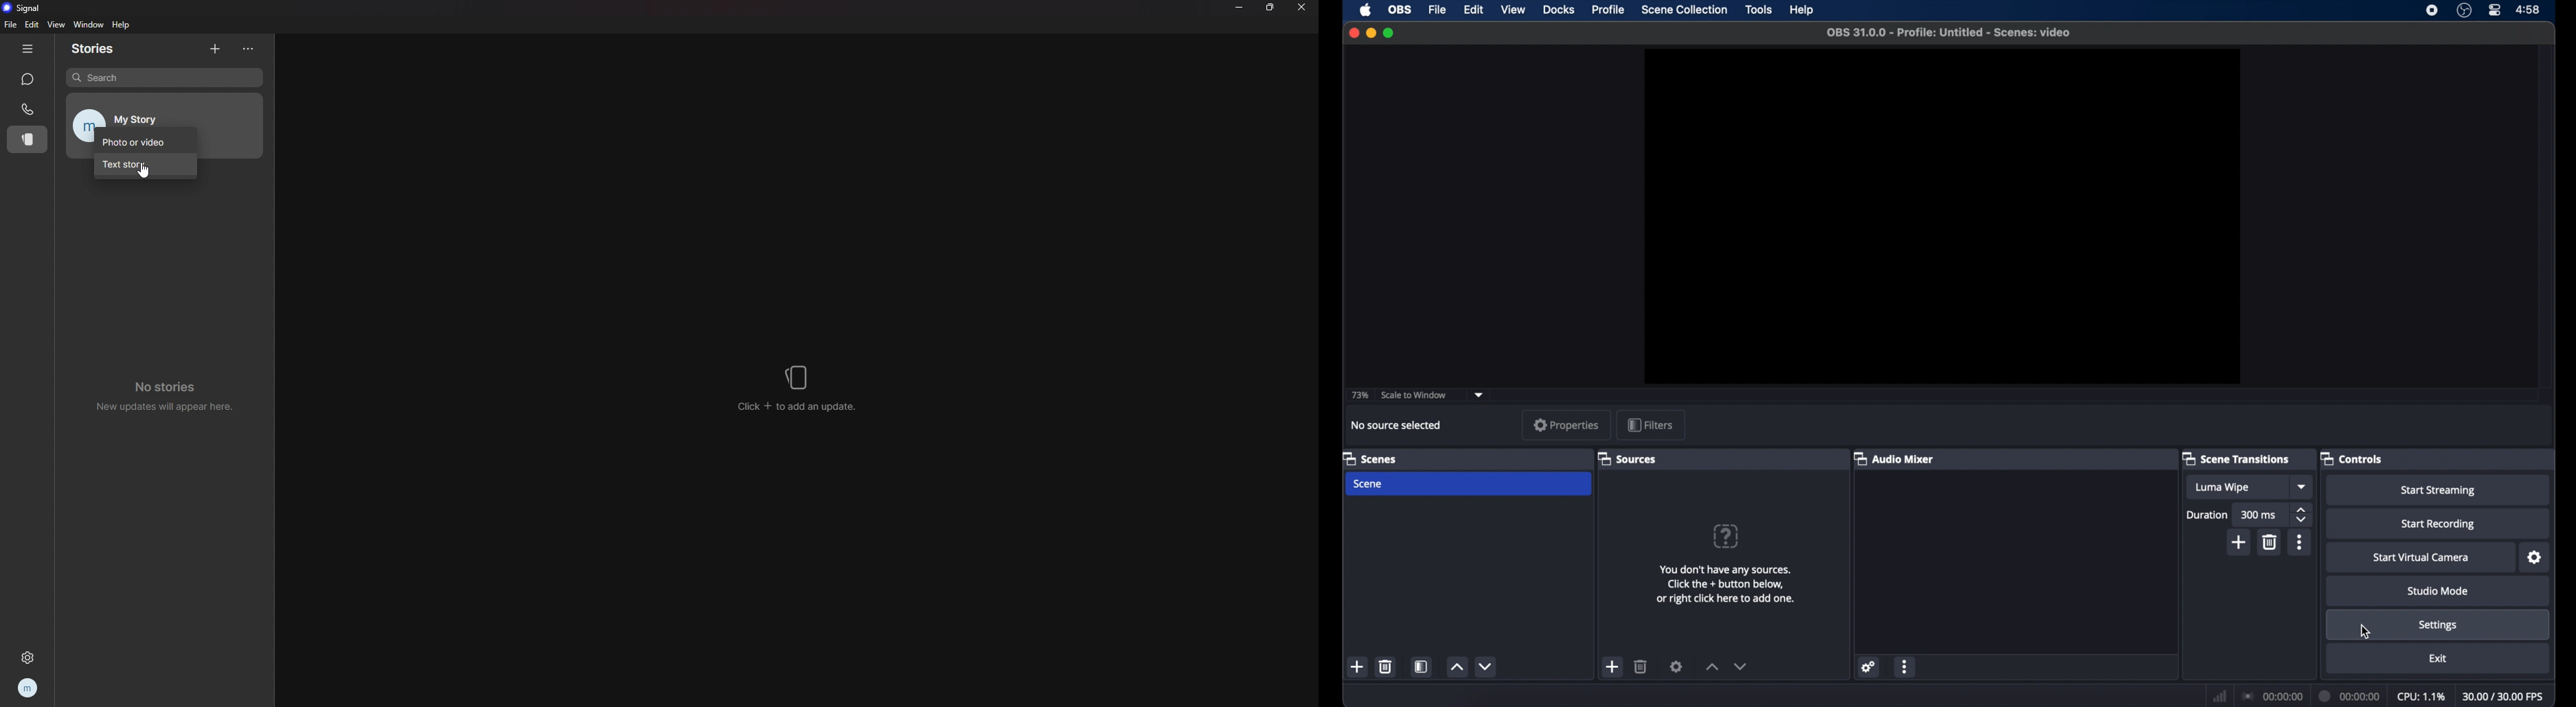 This screenshot has width=2576, height=728. Describe the element at coordinates (1386, 666) in the screenshot. I see `delete` at that location.